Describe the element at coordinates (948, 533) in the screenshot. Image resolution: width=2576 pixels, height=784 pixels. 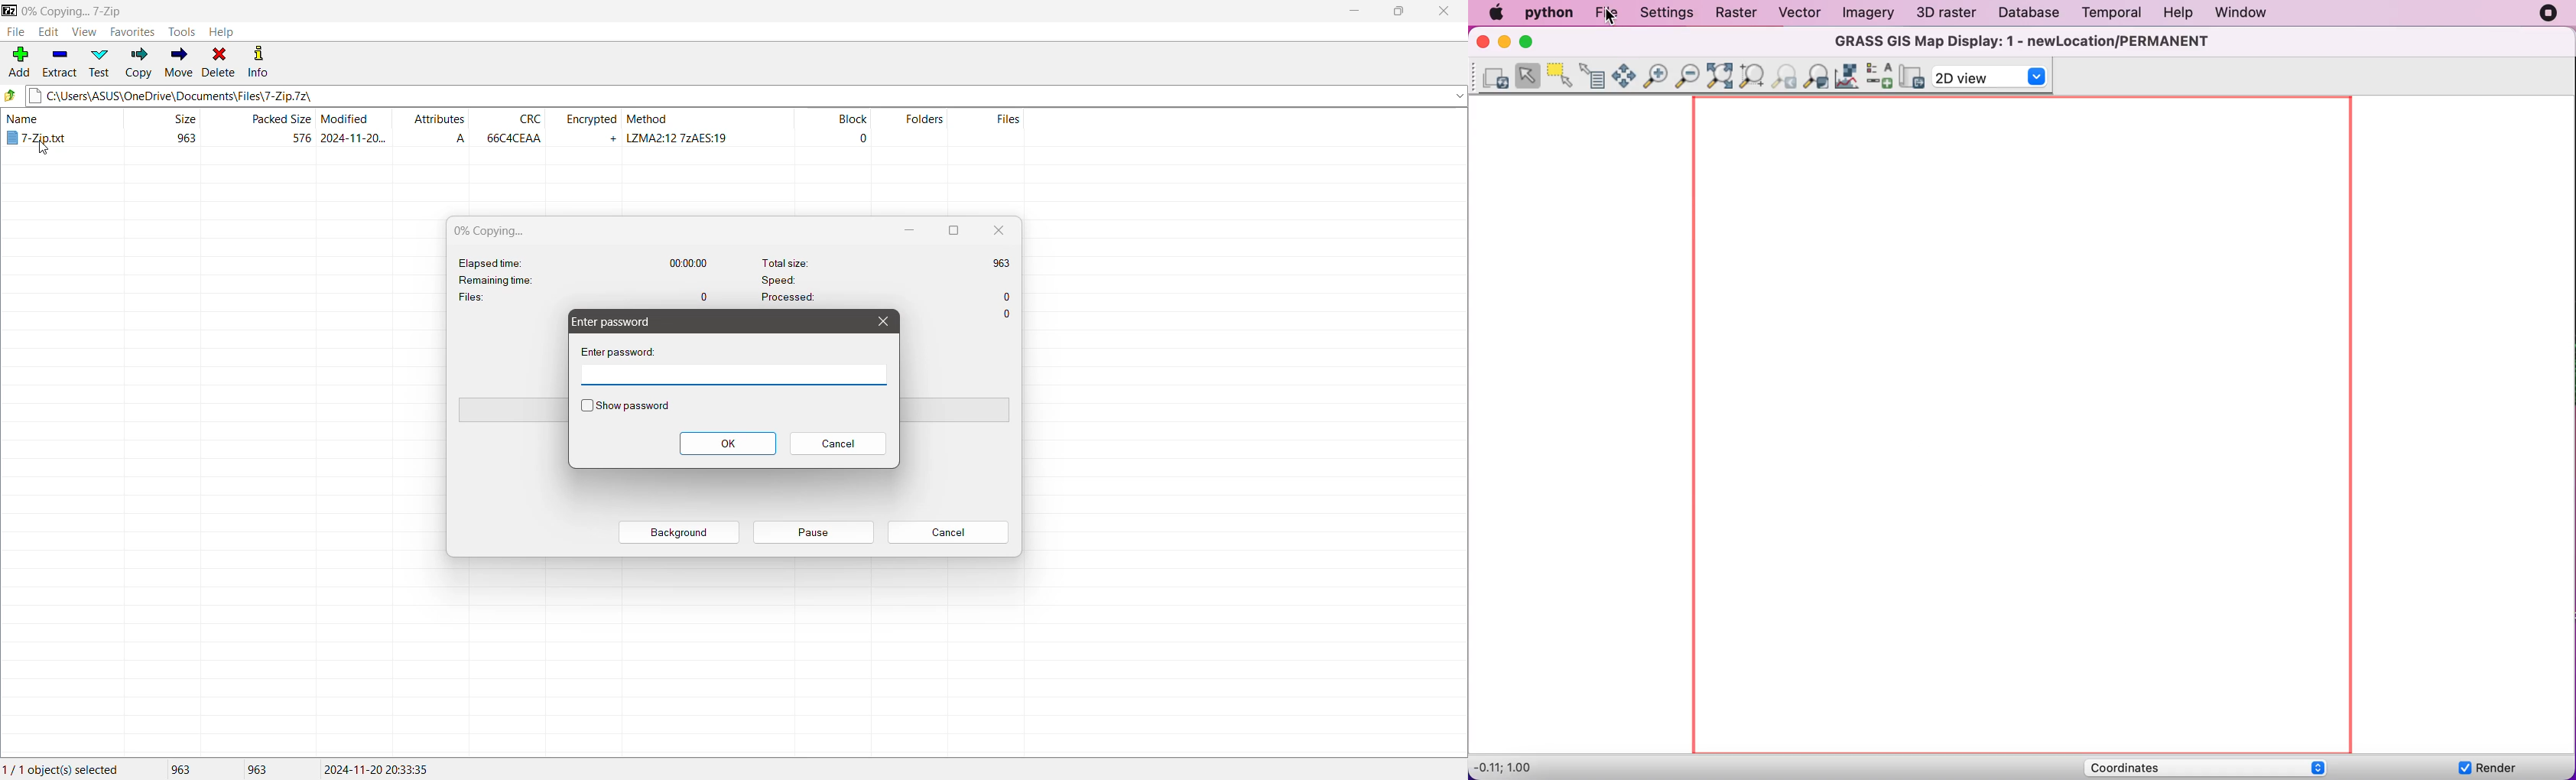
I see `Cancel` at that location.